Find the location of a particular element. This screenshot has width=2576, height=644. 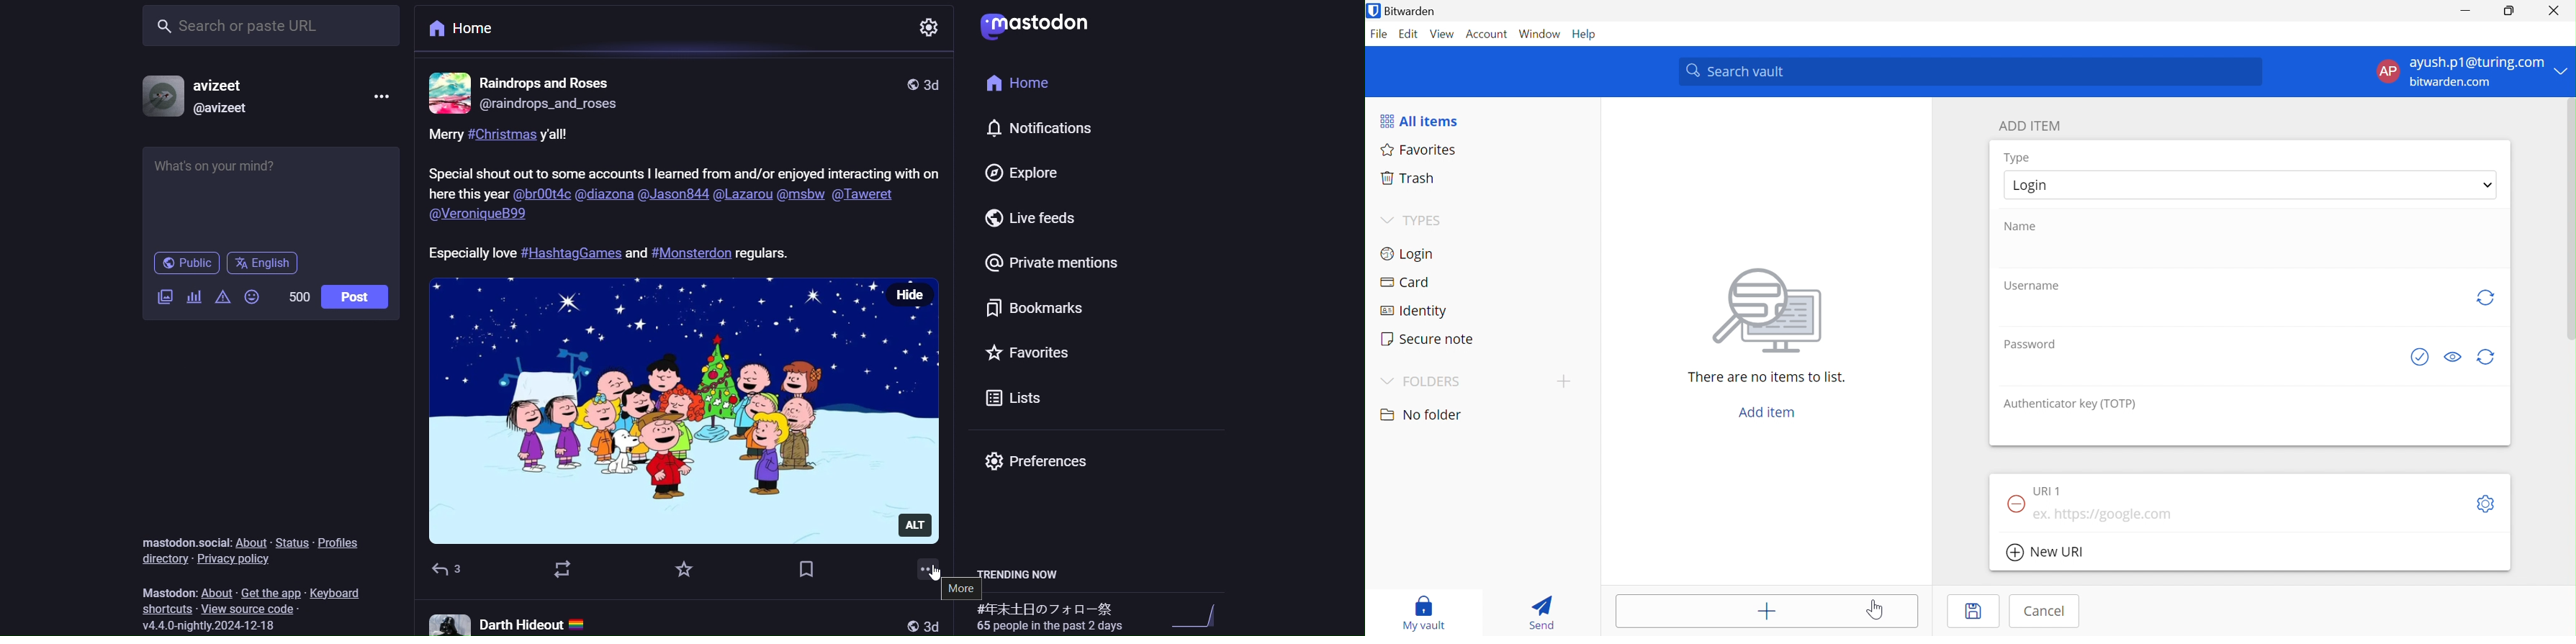

New URL is located at coordinates (2053, 553).